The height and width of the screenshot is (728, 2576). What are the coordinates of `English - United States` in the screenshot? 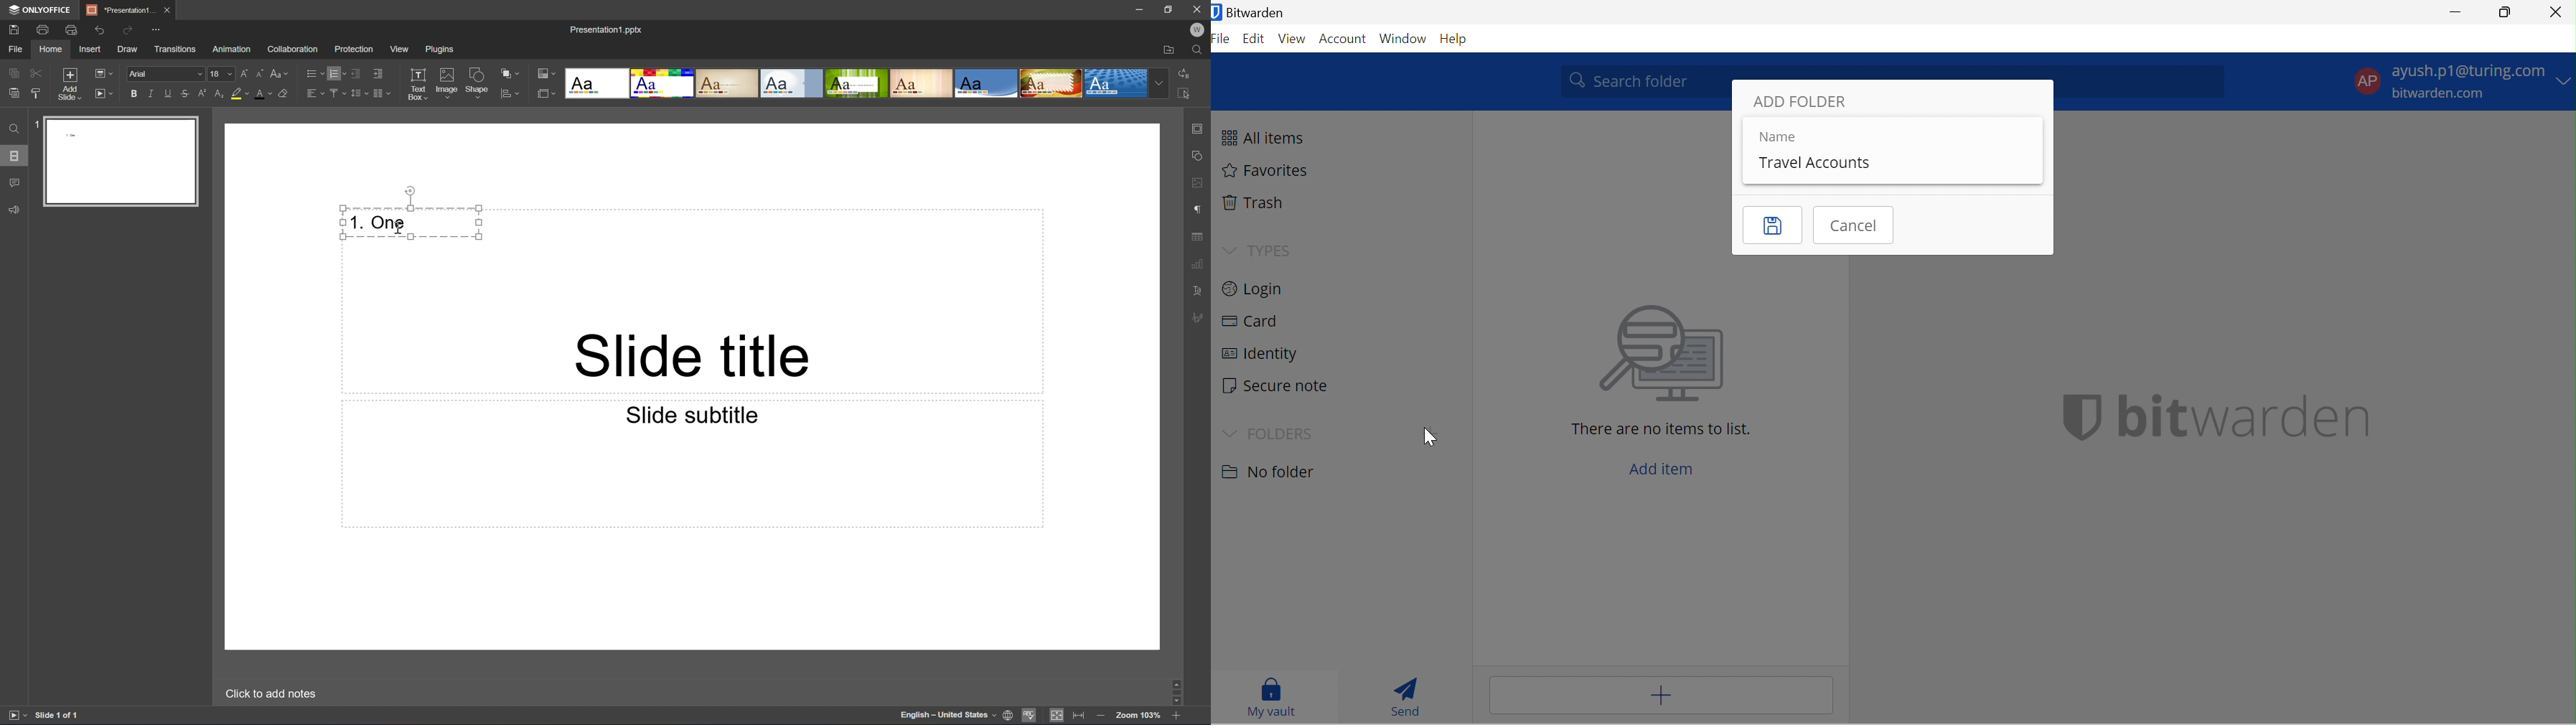 It's located at (947, 718).